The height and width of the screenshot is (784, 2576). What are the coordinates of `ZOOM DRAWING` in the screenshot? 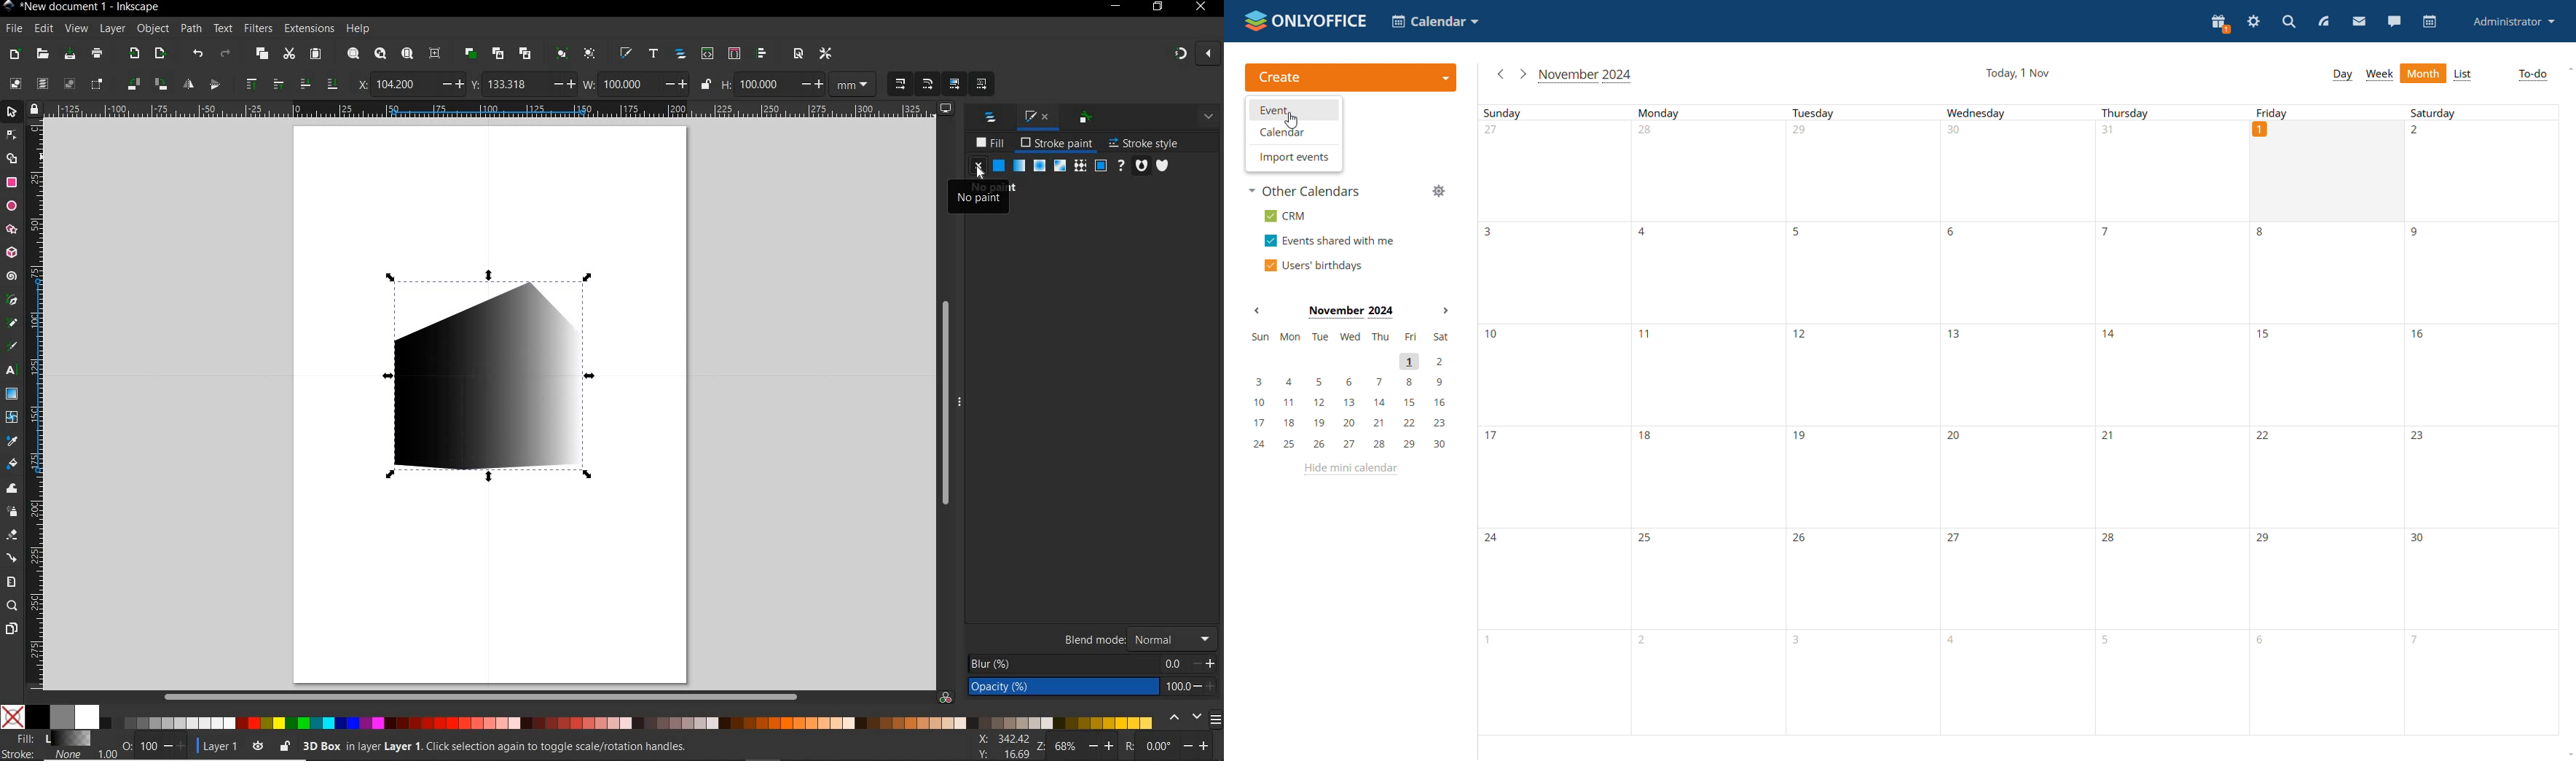 It's located at (379, 55).